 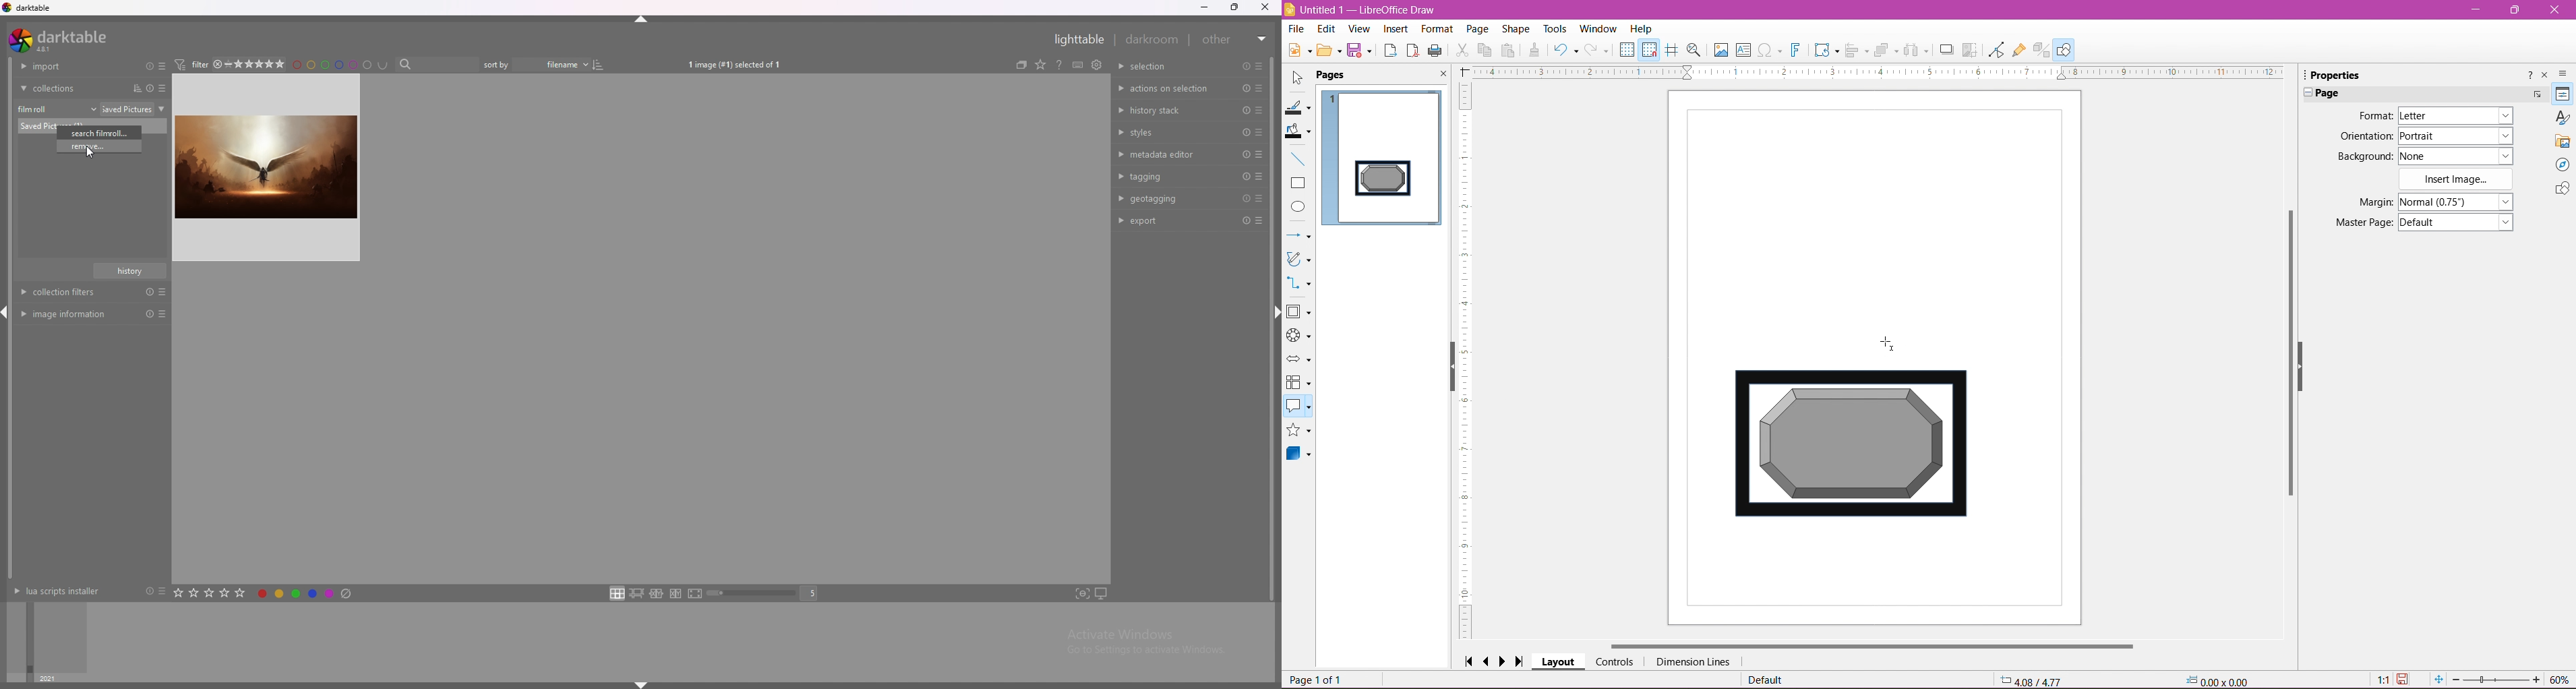 I want to click on File, so click(x=1295, y=28).